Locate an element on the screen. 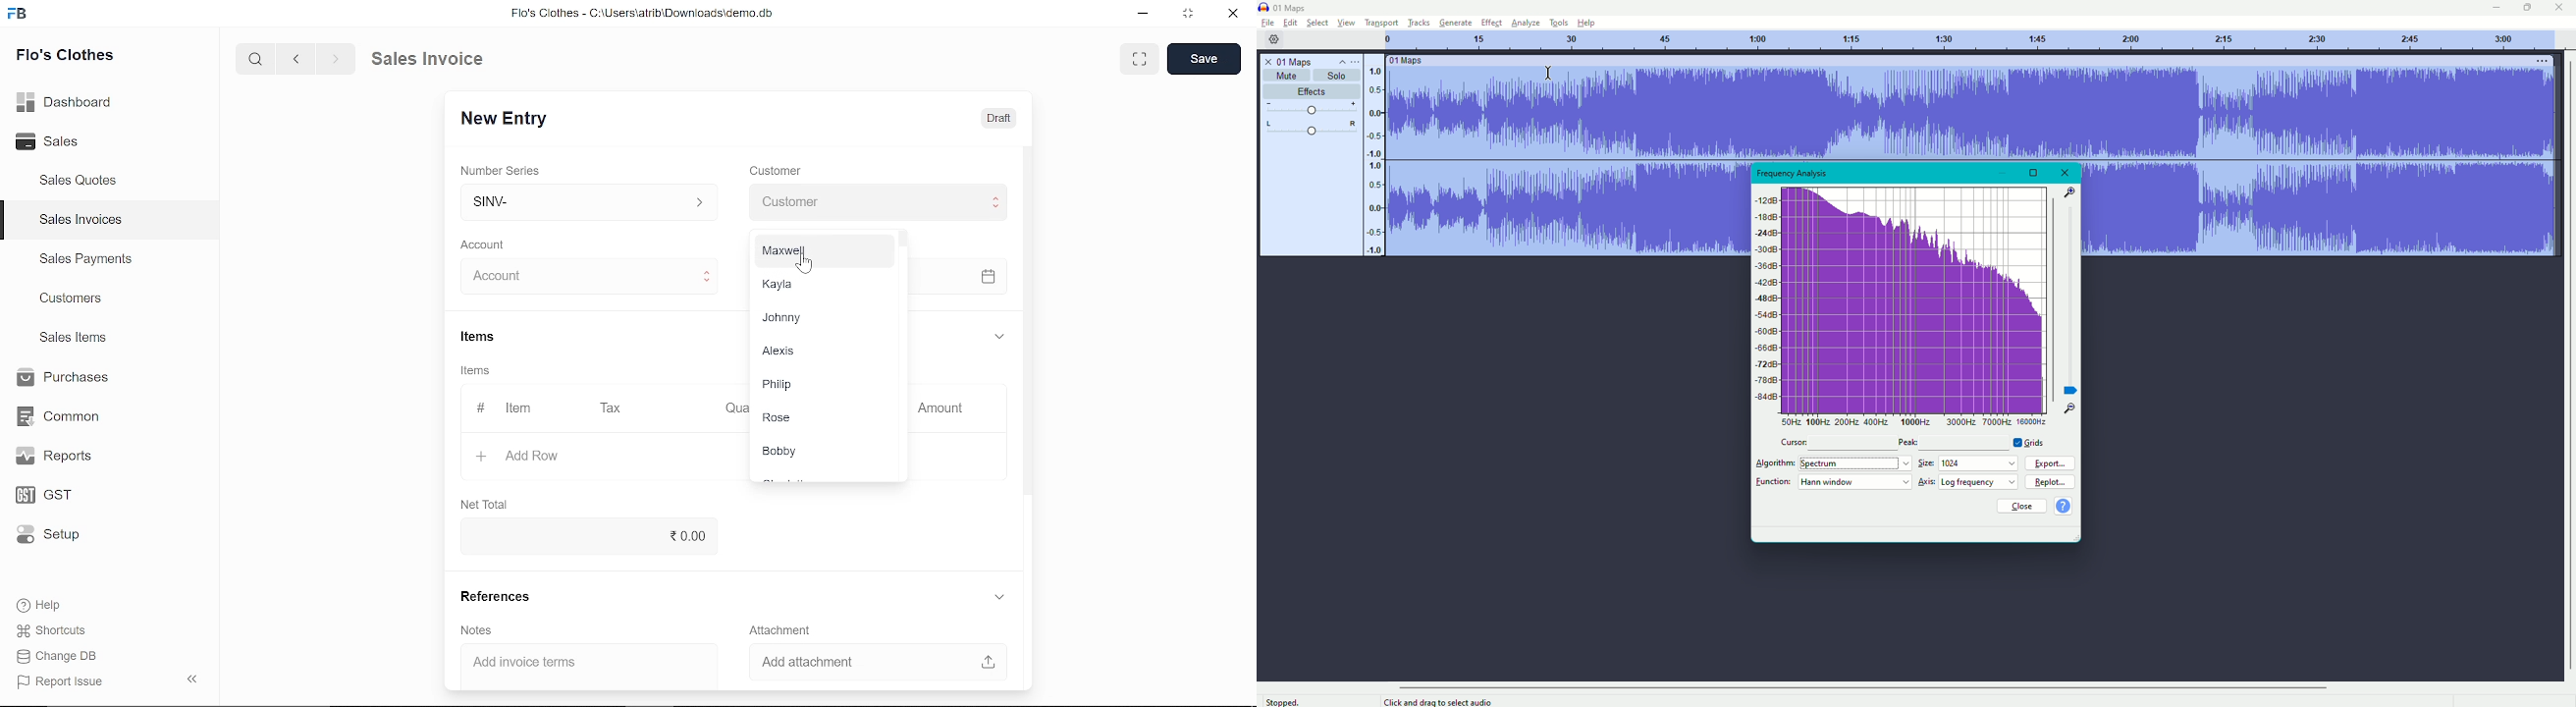 This screenshot has width=2576, height=728. Stopped is located at coordinates (1281, 700).